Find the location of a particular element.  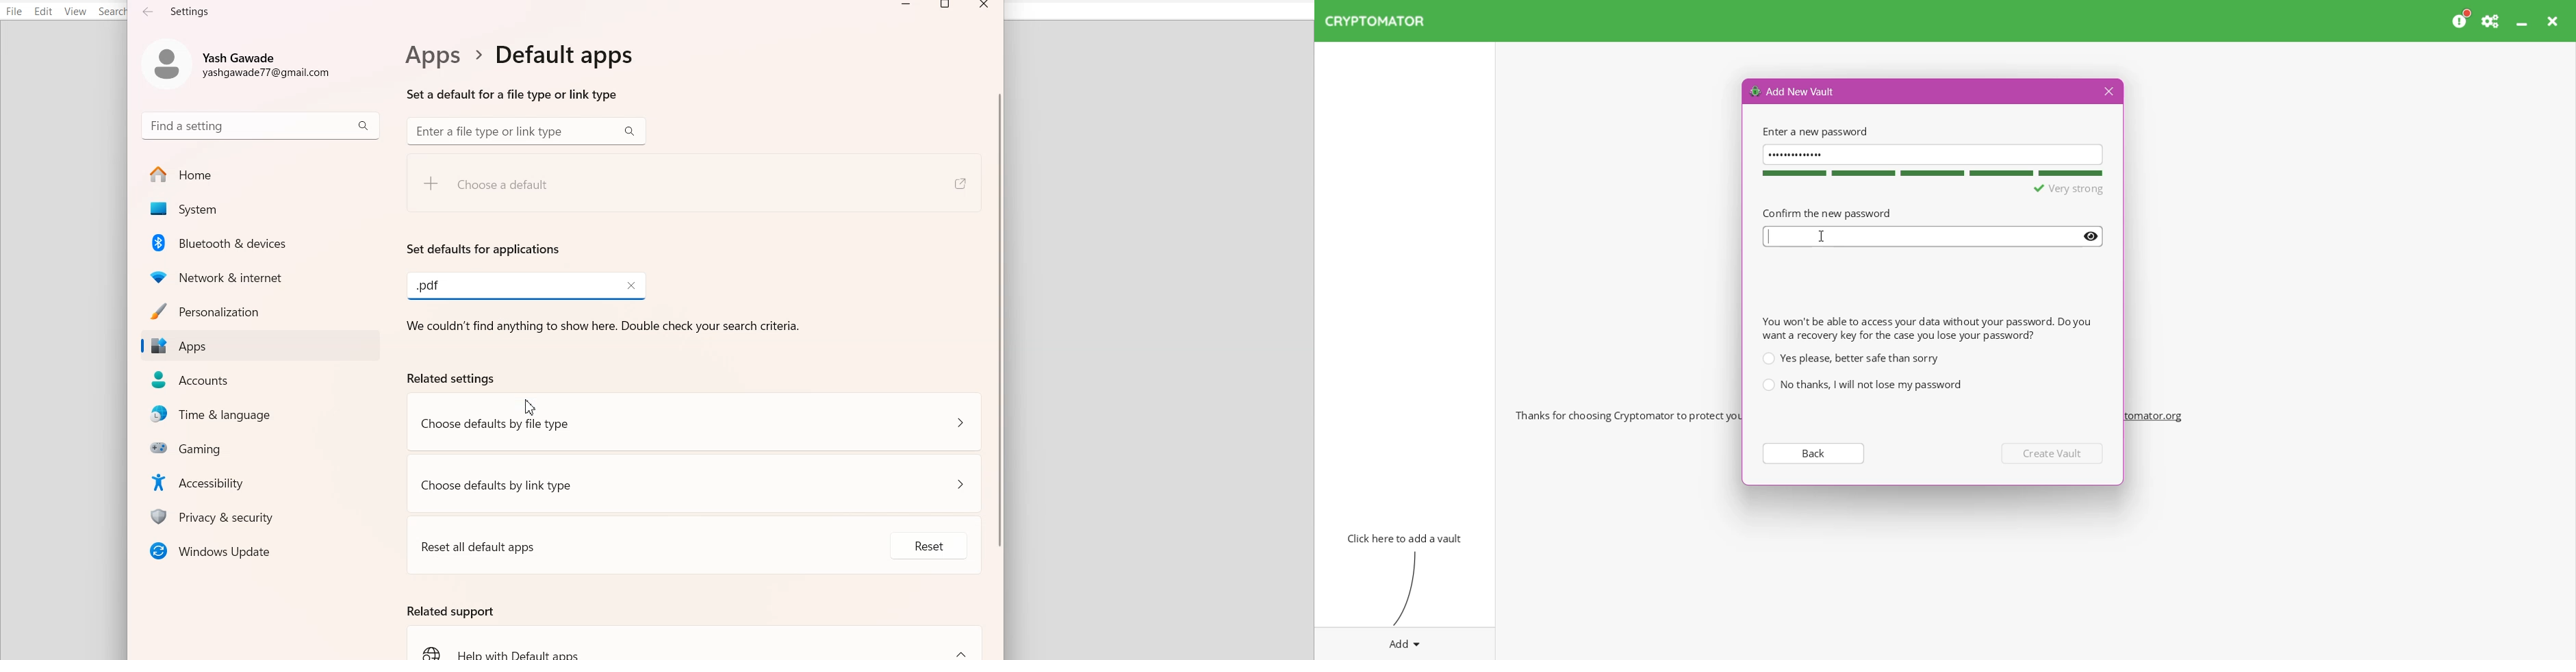

Search bar is located at coordinates (526, 131).